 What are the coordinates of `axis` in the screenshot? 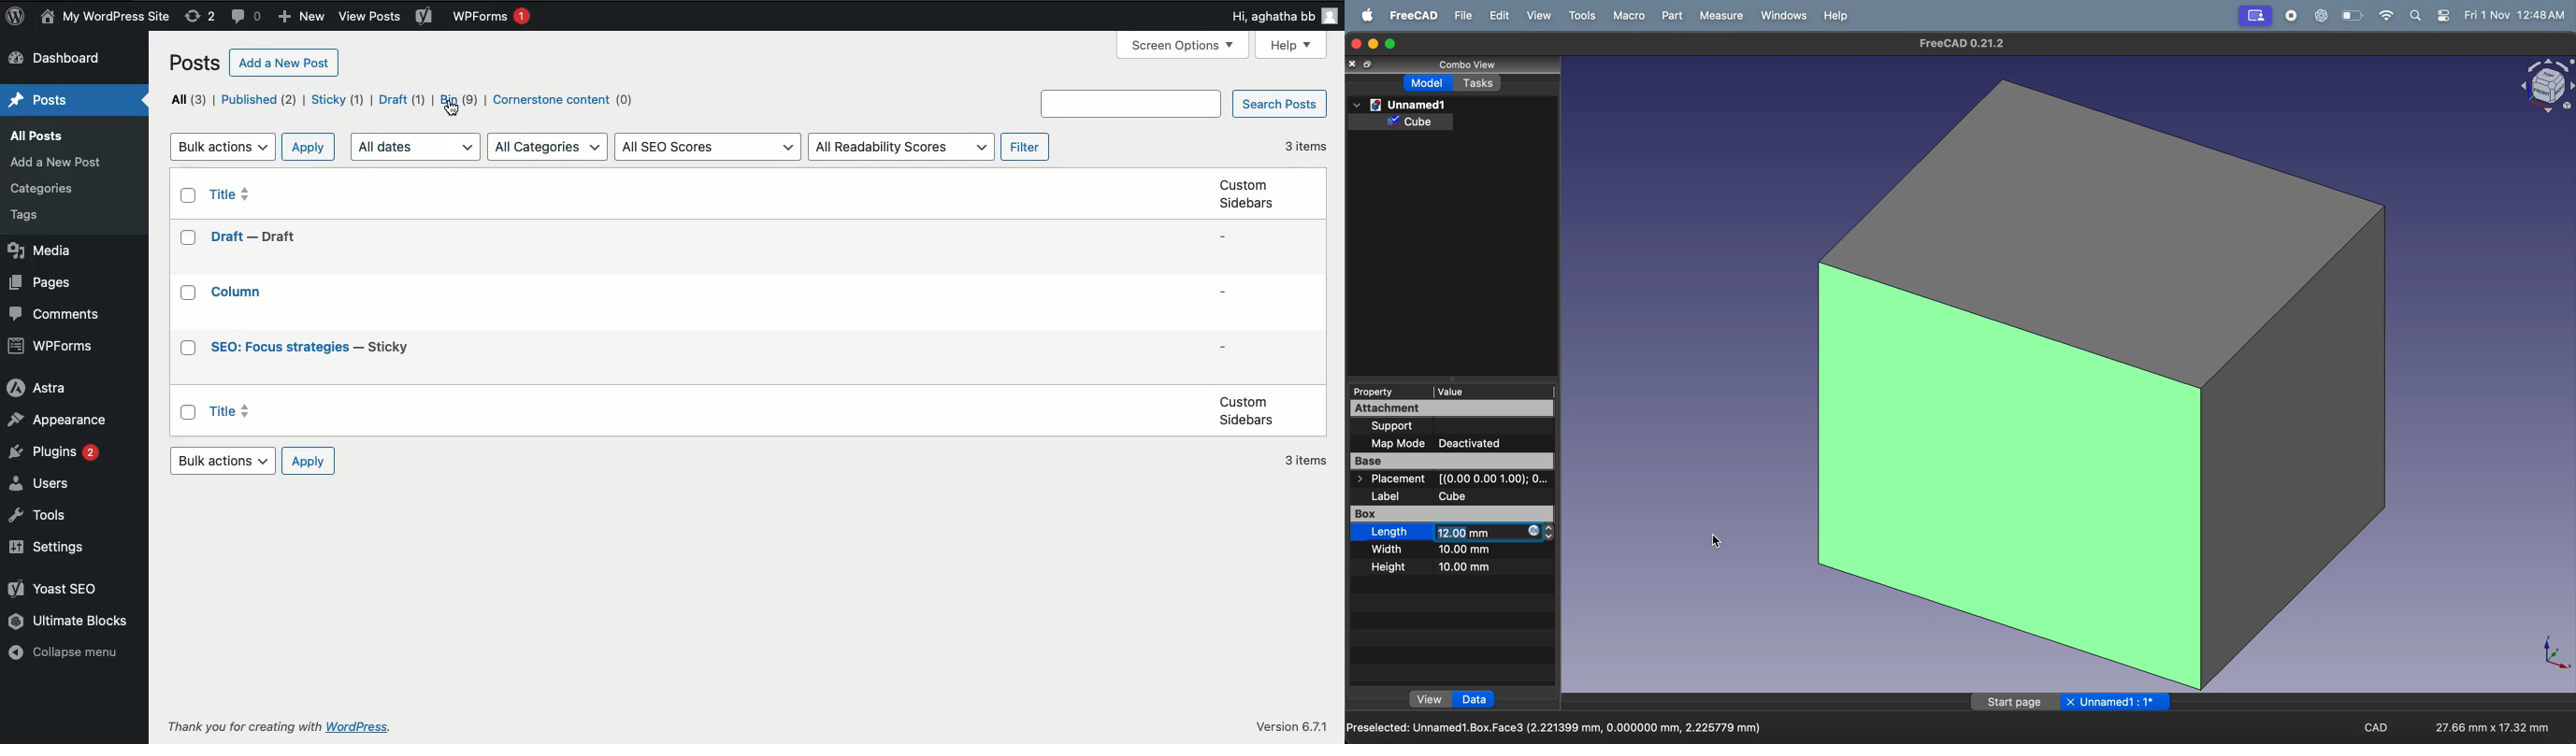 It's located at (2552, 654).